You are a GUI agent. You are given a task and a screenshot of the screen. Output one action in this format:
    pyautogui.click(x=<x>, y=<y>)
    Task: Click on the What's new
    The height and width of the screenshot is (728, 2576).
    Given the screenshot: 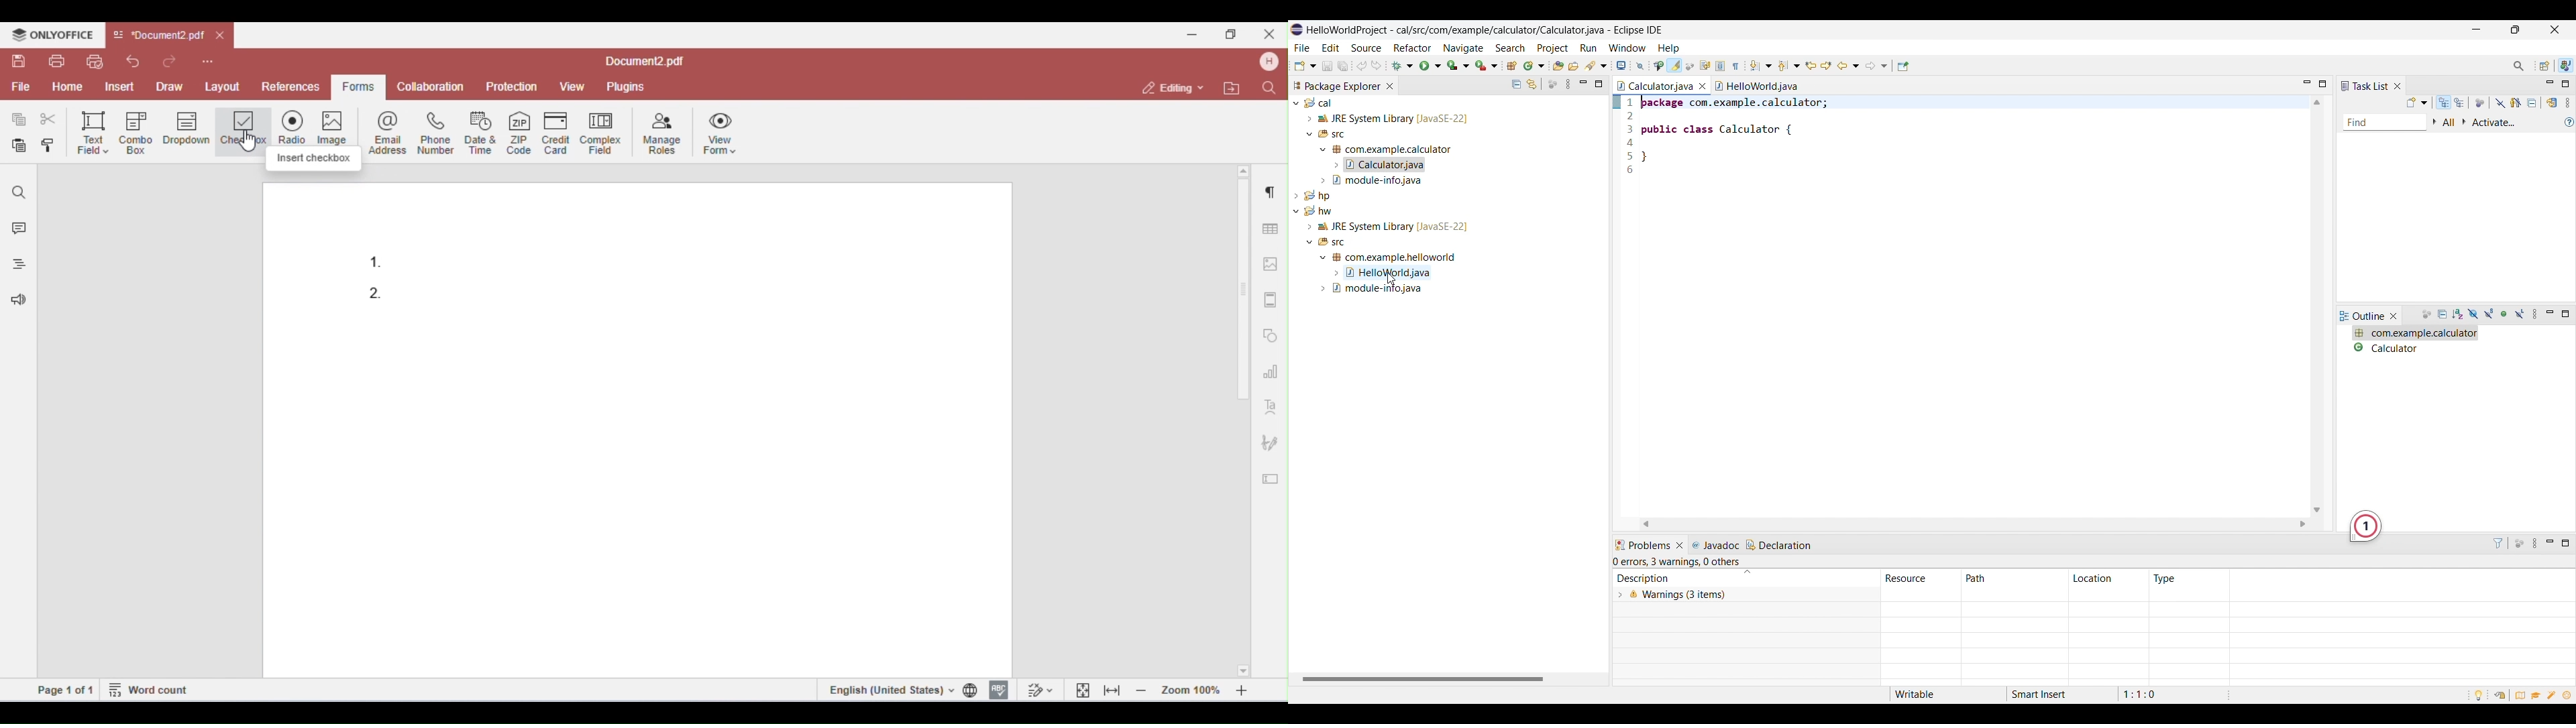 What is the action you would take?
    pyautogui.click(x=2569, y=697)
    